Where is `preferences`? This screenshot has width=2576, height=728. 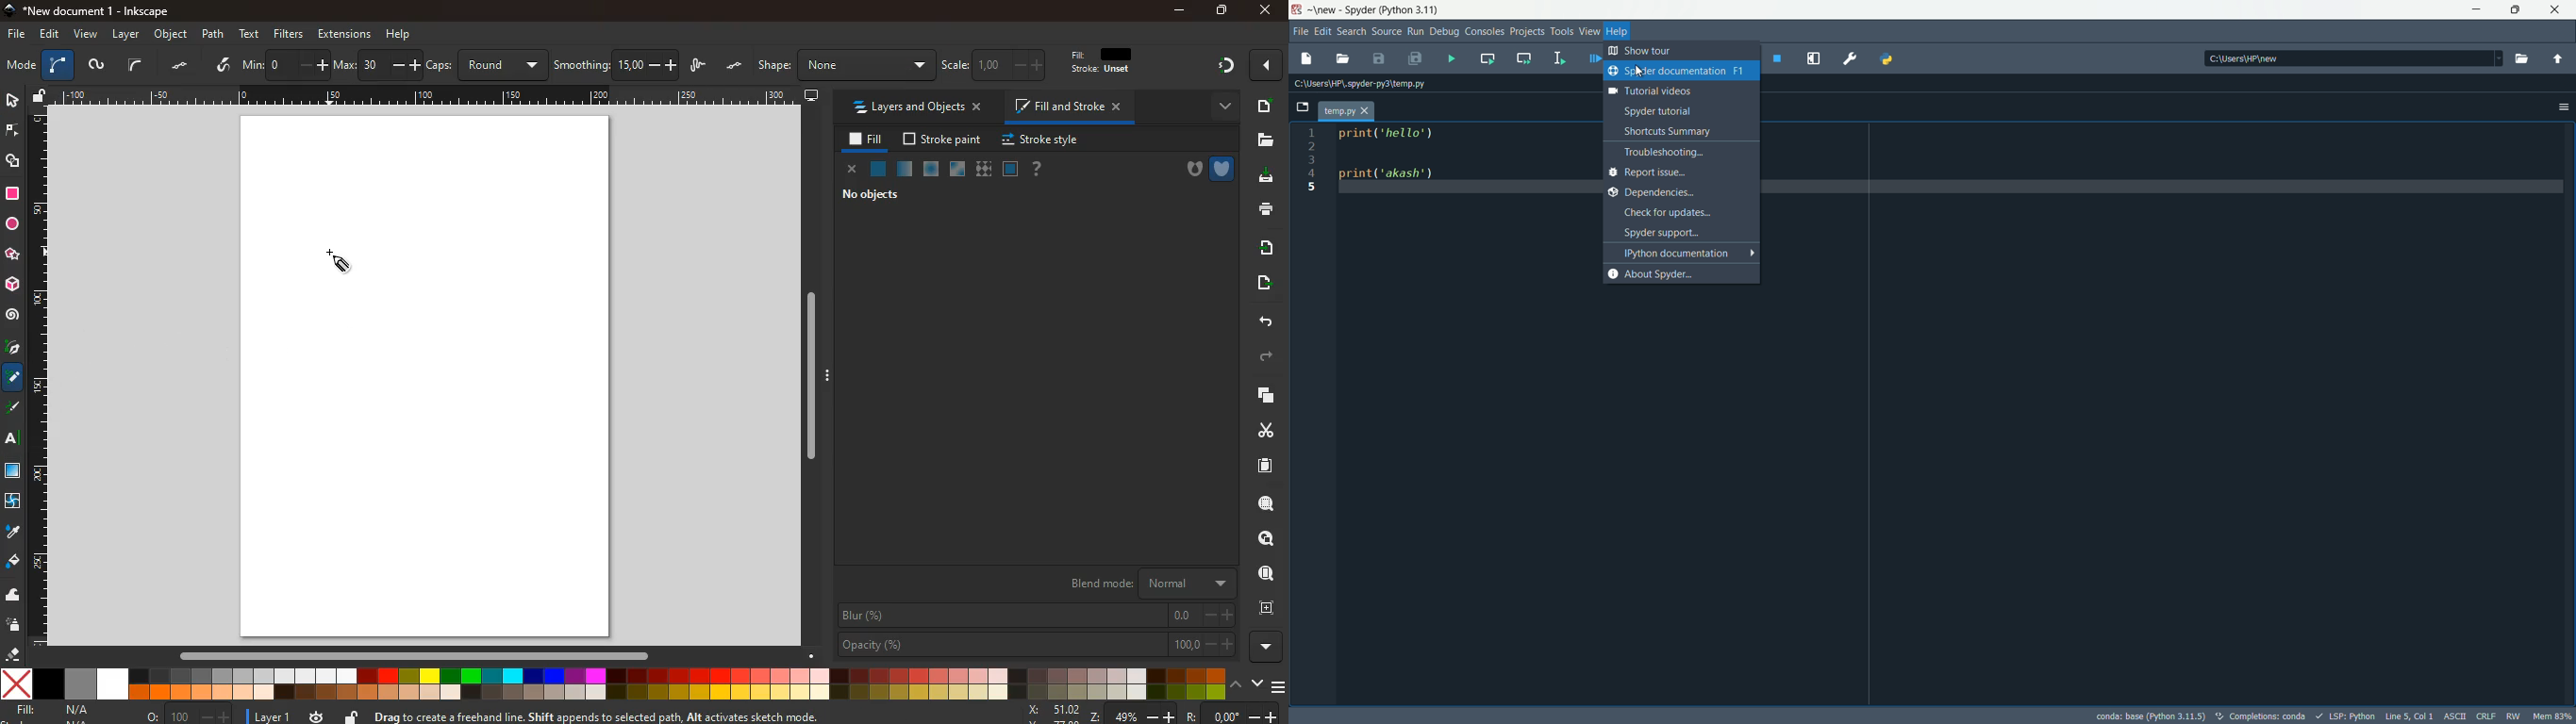
preferences is located at coordinates (1851, 58).